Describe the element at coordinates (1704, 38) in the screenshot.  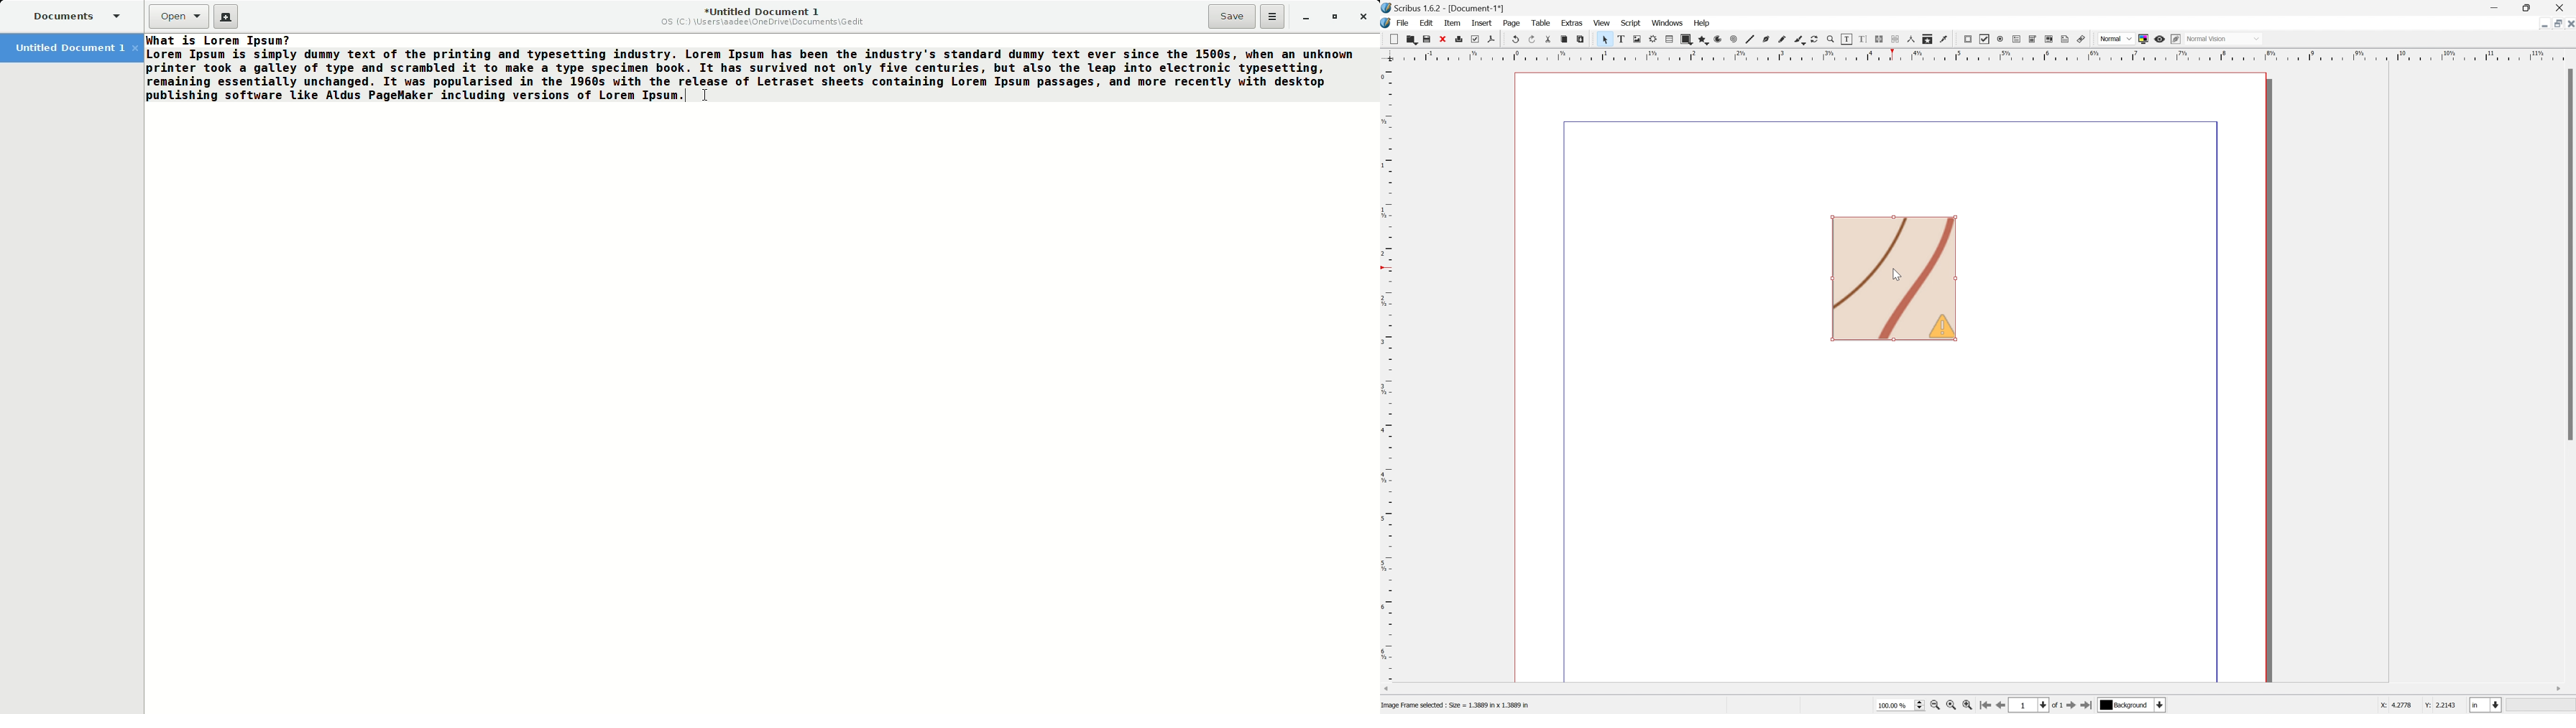
I see `Polygon` at that location.